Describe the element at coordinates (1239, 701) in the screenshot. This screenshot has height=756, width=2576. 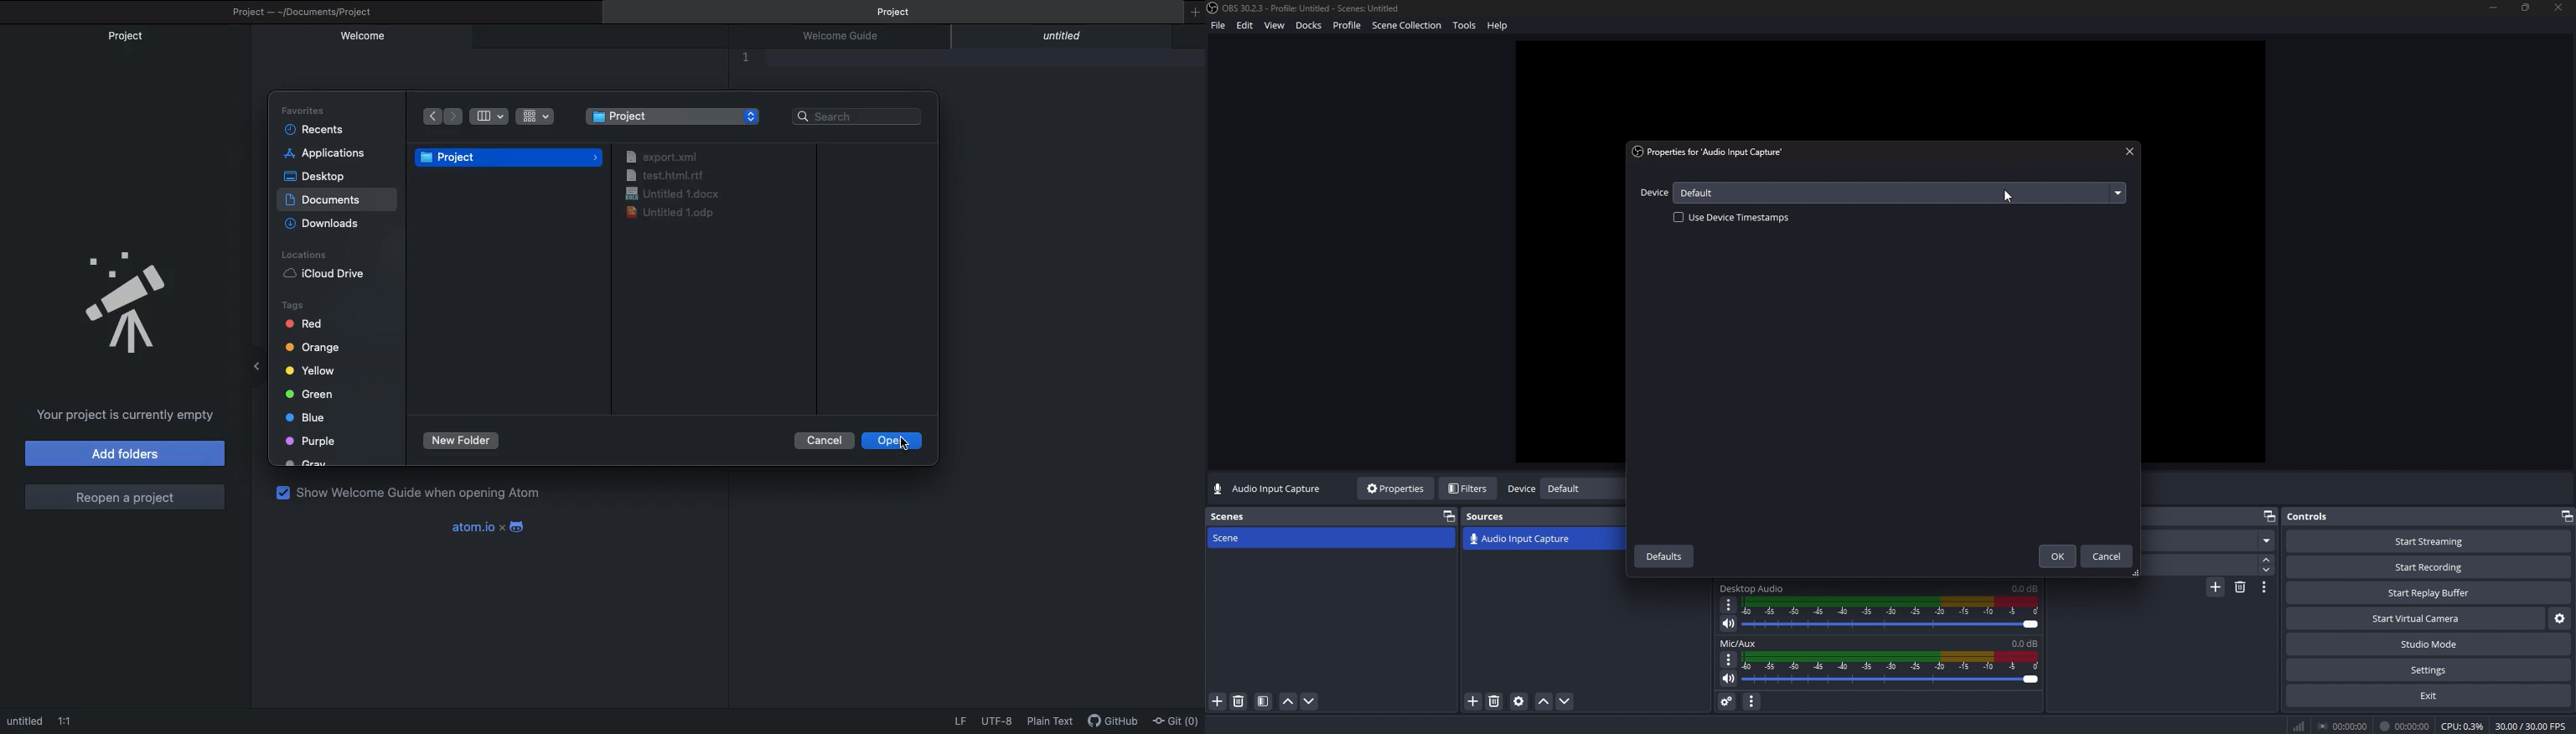
I see `remove scene` at that location.